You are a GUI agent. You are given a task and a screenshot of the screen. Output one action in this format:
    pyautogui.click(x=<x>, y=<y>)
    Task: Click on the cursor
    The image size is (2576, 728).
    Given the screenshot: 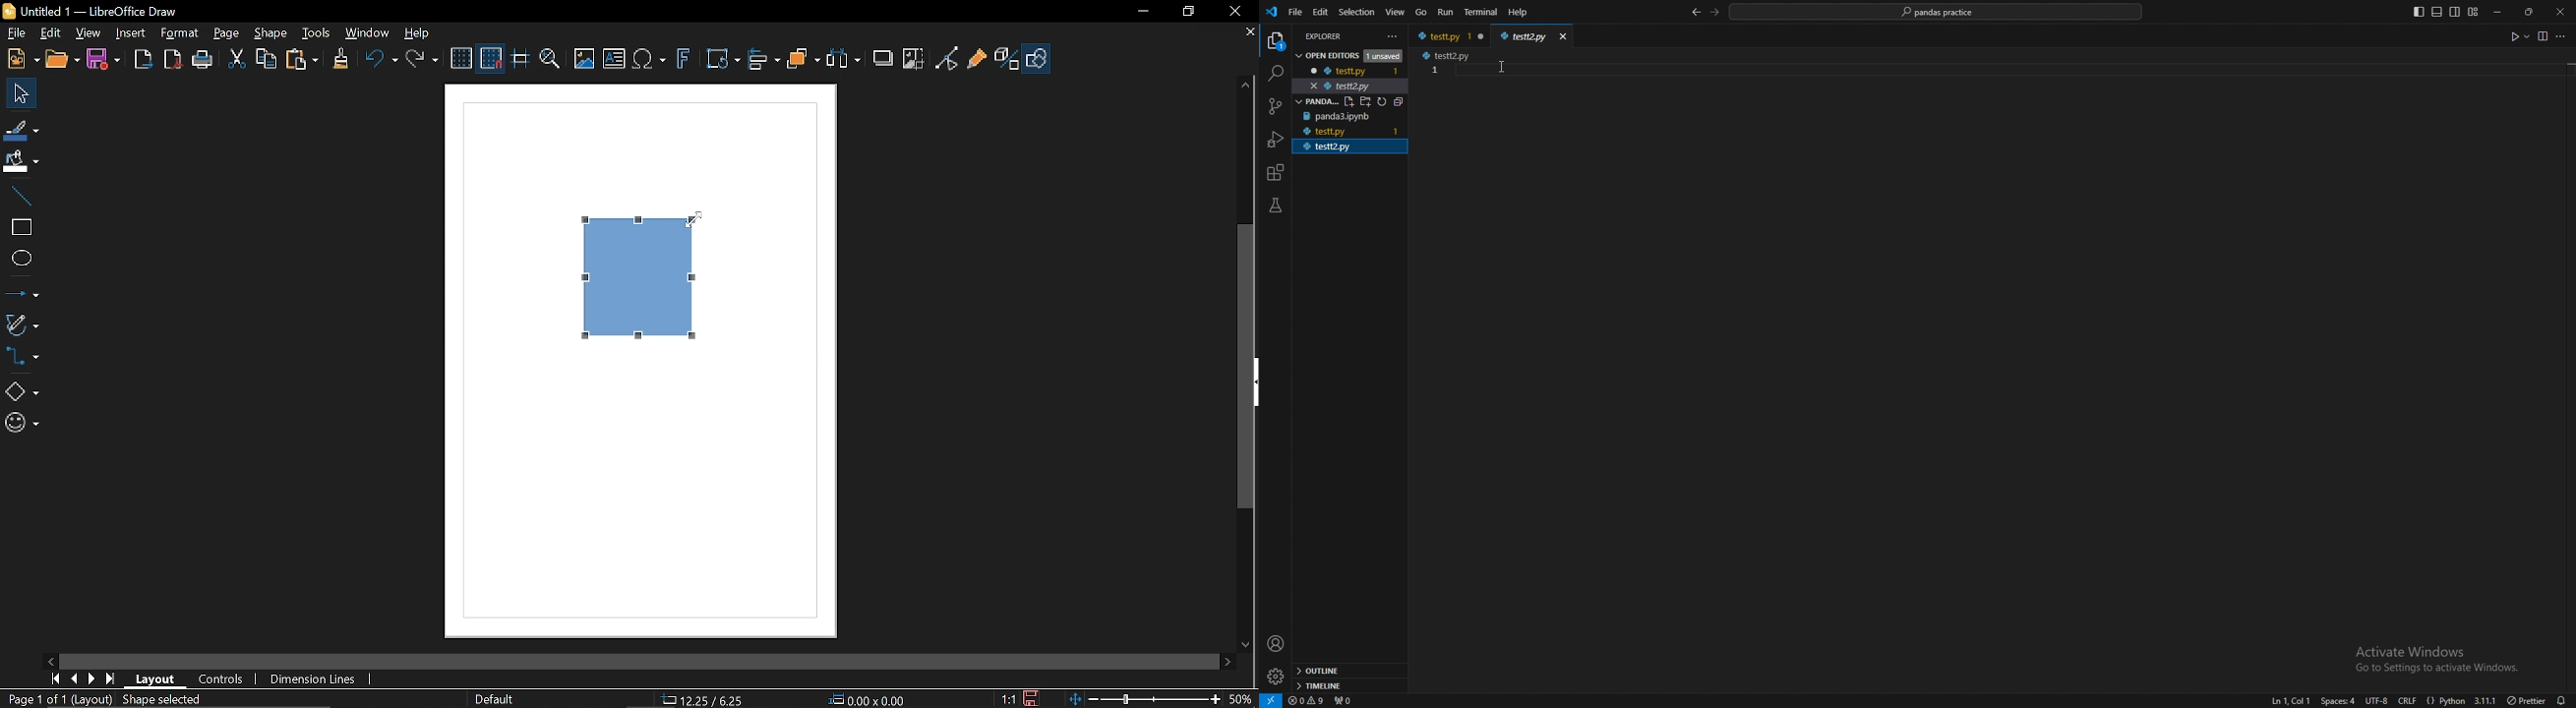 What is the action you would take?
    pyautogui.click(x=1498, y=70)
    